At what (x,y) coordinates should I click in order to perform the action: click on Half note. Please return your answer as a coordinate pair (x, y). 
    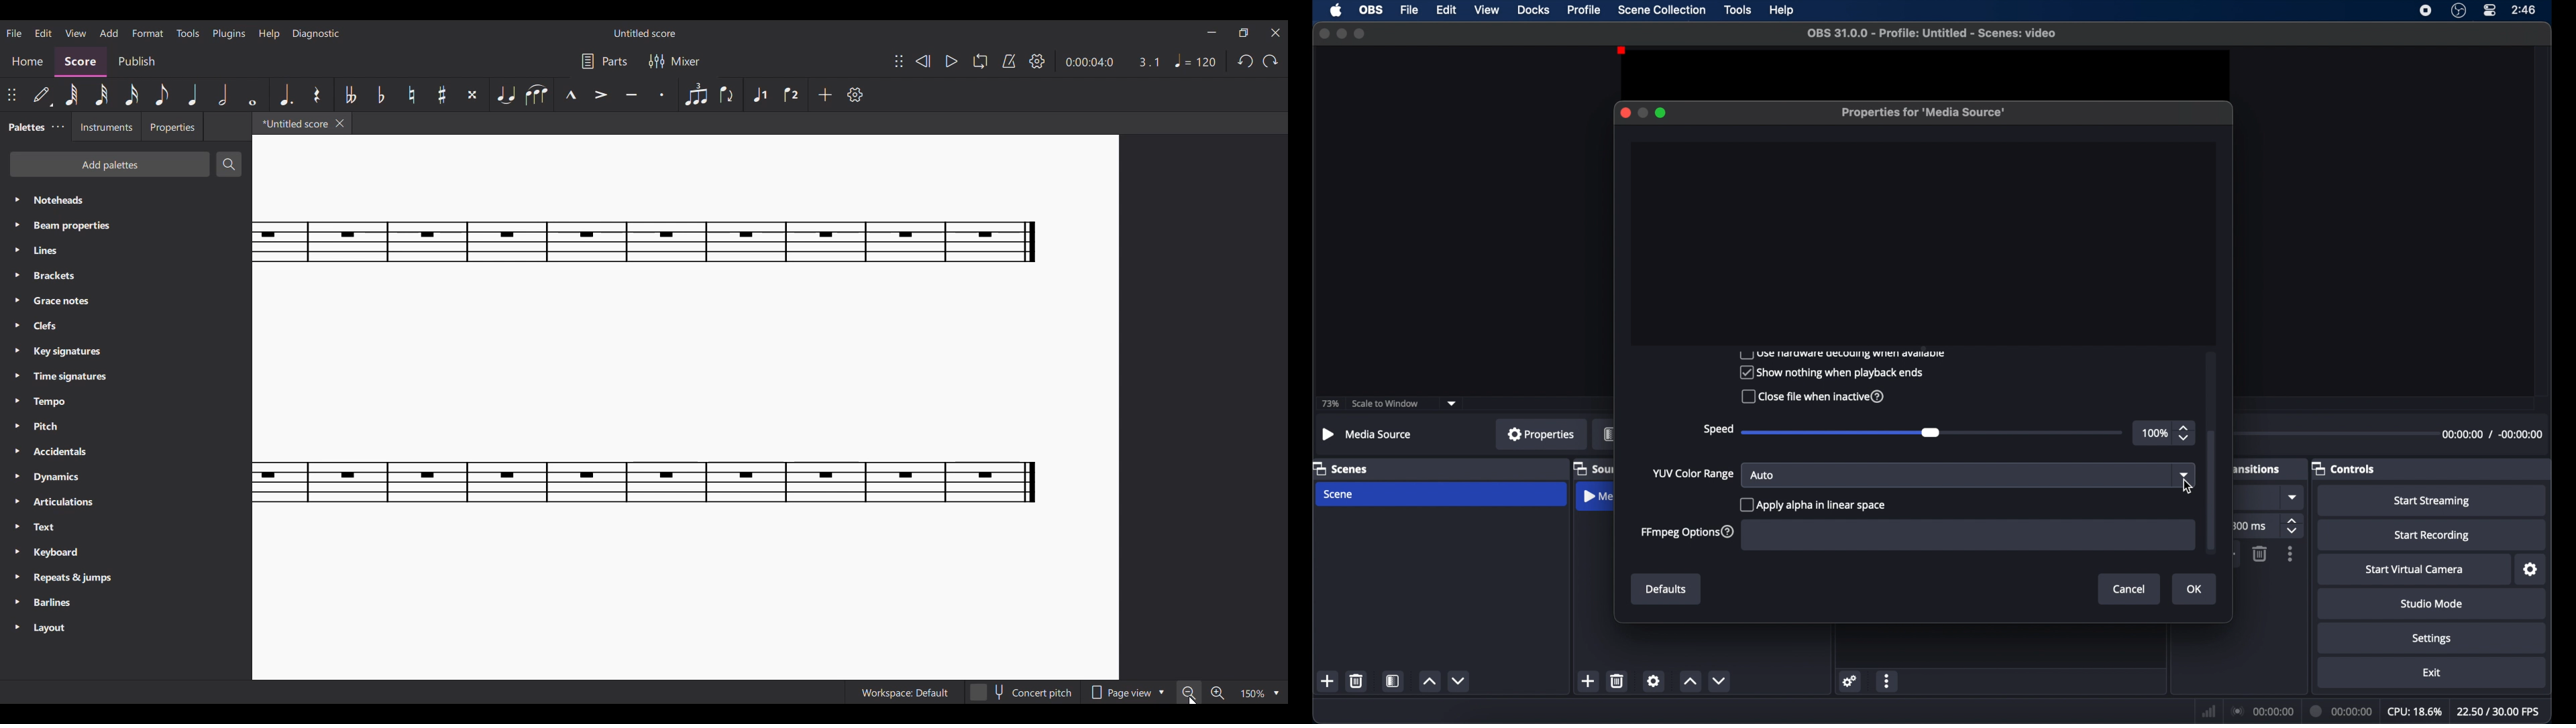
    Looking at the image, I should click on (223, 95).